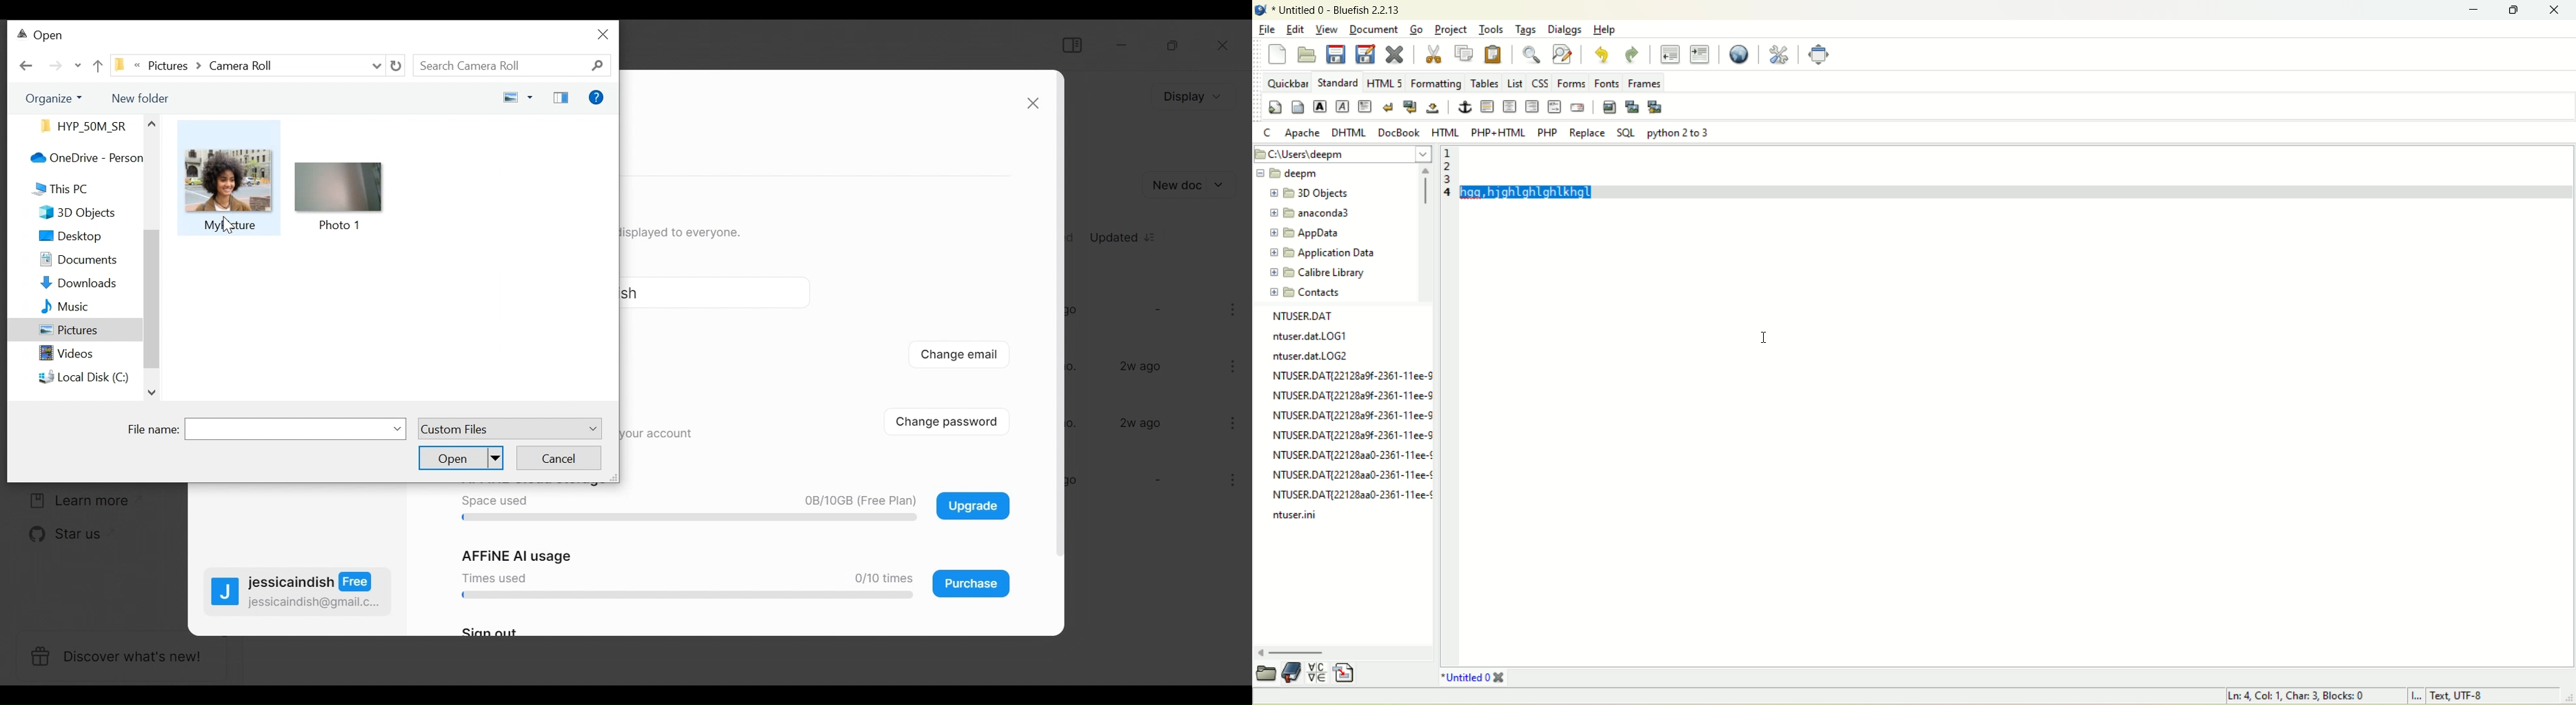  What do you see at coordinates (1383, 82) in the screenshot?
I see `HTML5` at bounding box center [1383, 82].